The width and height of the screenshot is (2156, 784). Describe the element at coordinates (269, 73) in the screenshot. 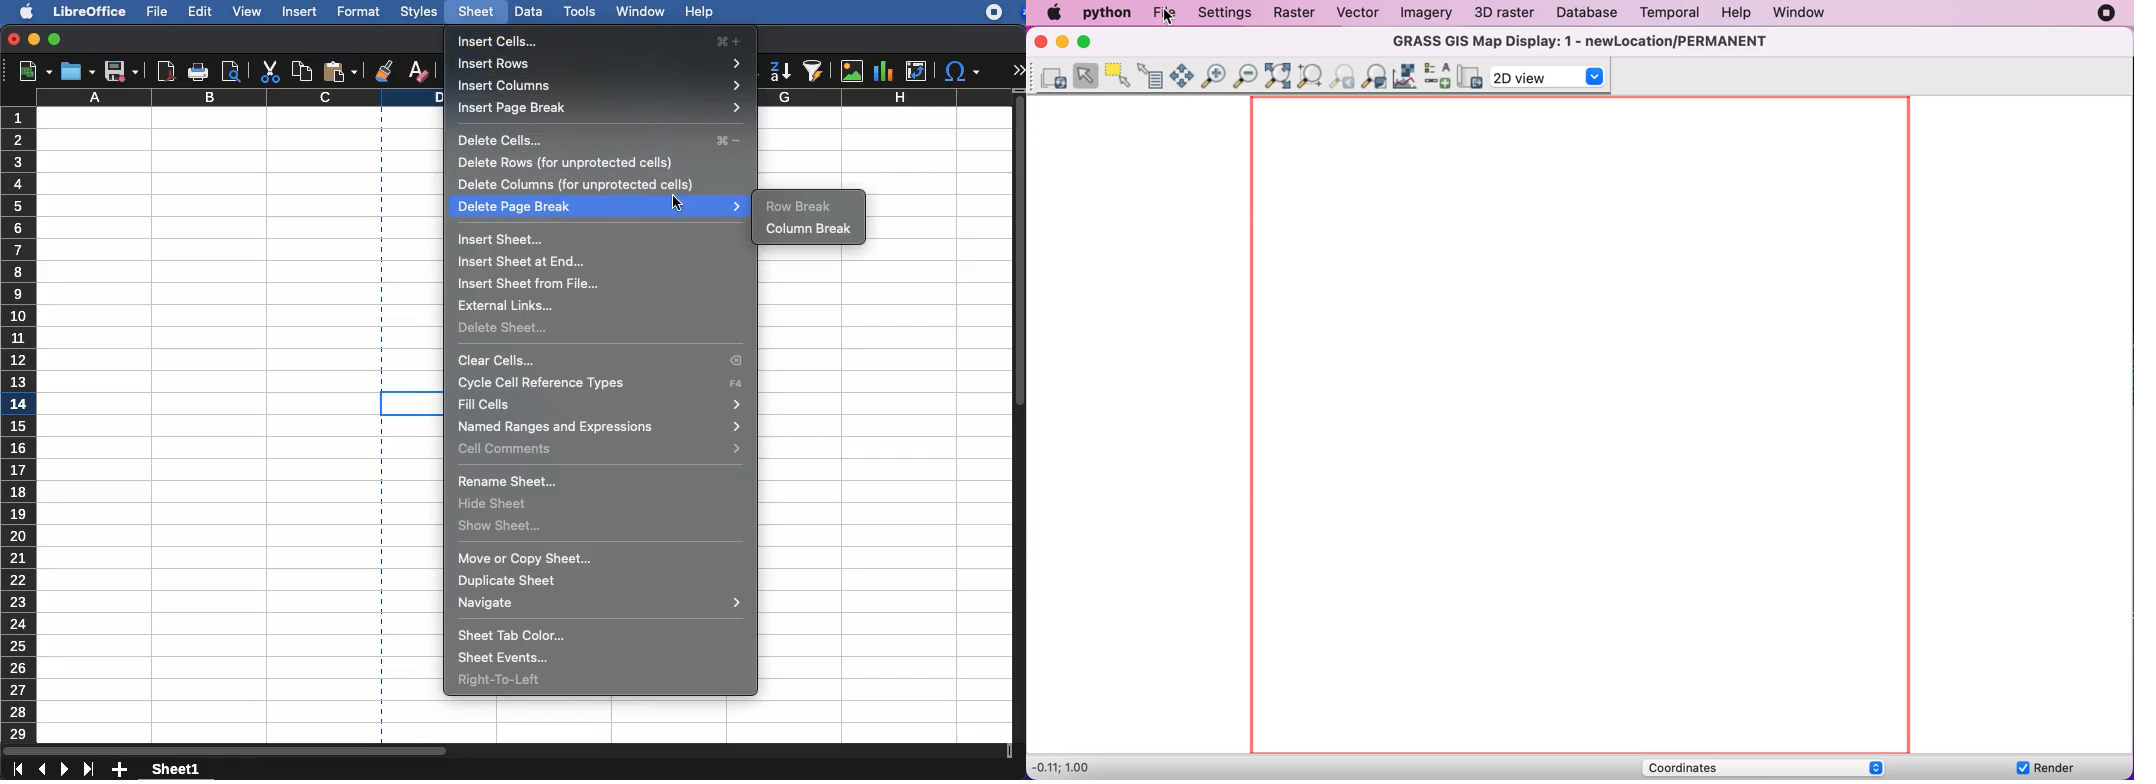

I see `cut` at that location.